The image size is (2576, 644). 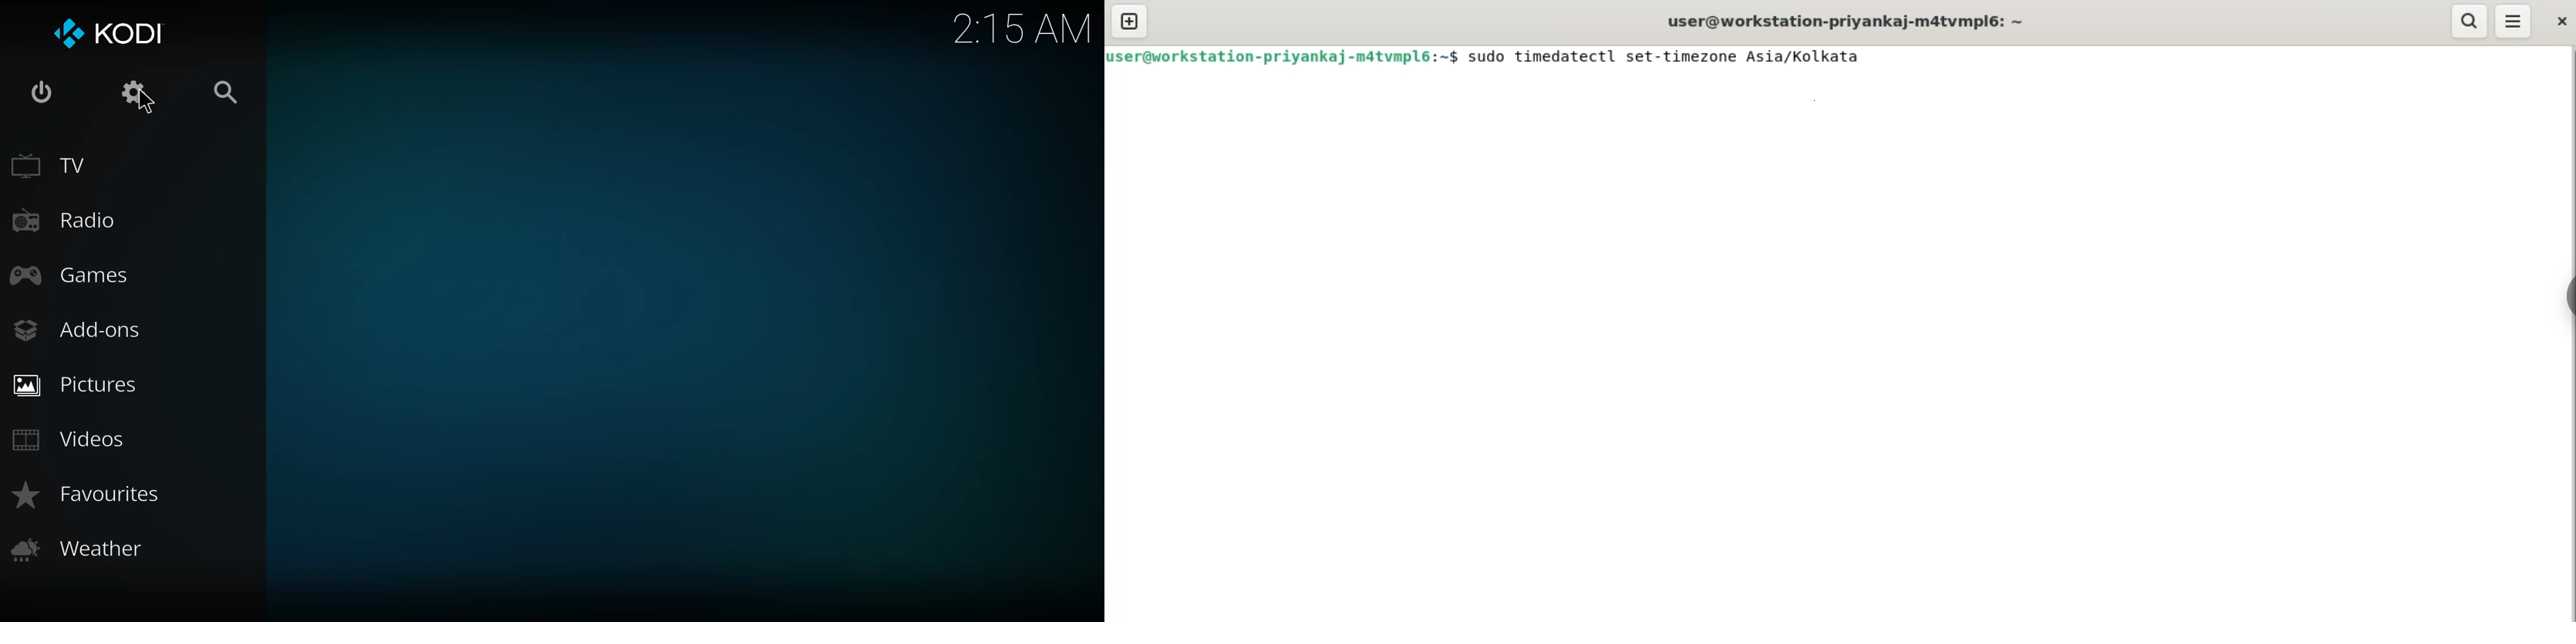 What do you see at coordinates (1846, 22) in the screenshot?
I see `user@workstation-priyankaj-m4tvmpl6: ~` at bounding box center [1846, 22].